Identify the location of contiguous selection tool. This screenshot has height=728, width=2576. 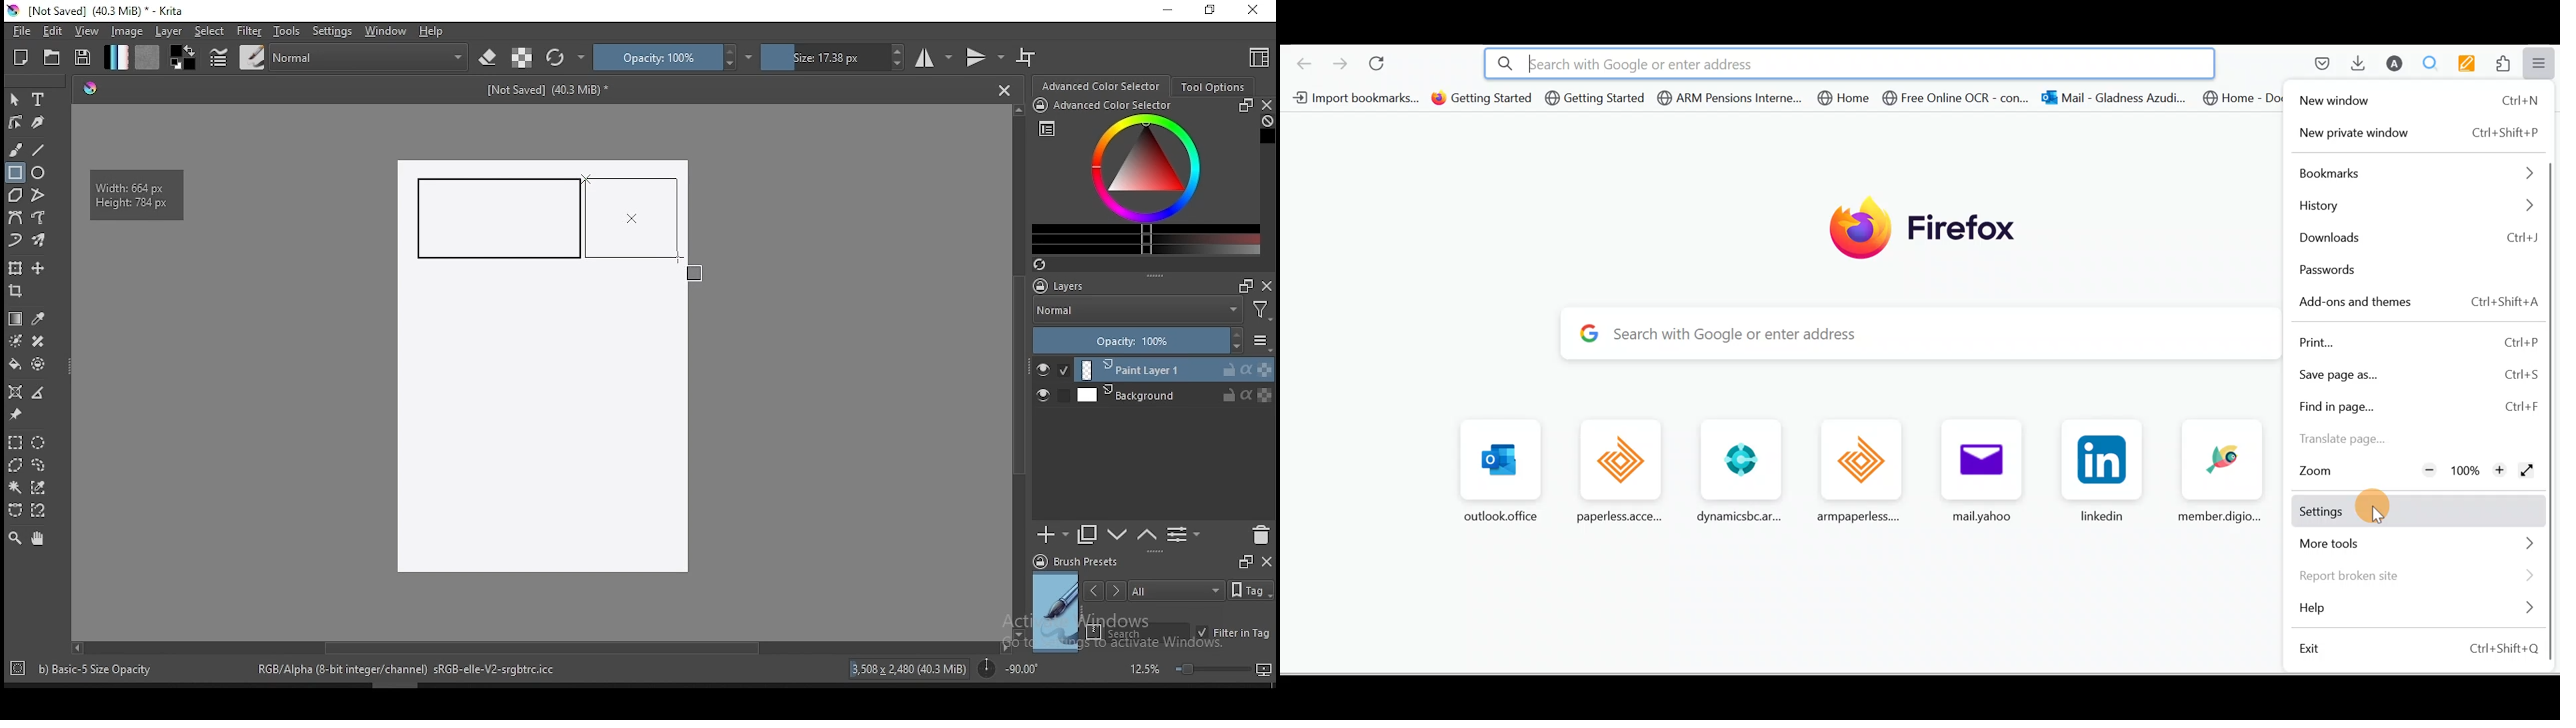
(16, 489).